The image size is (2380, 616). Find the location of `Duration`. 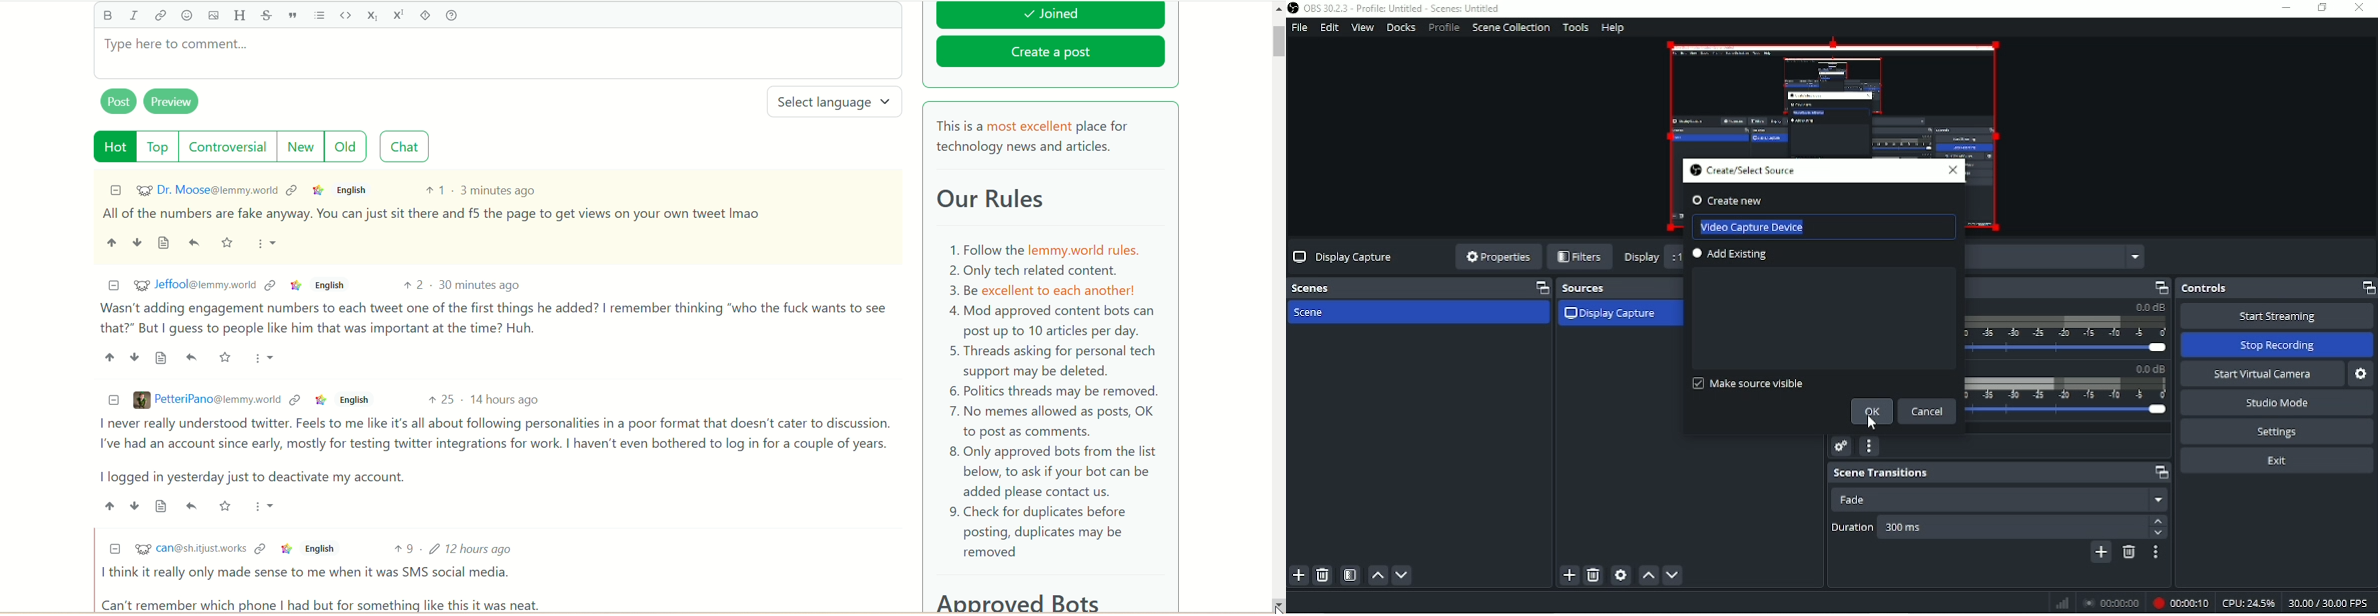

Duration is located at coordinates (1852, 526).